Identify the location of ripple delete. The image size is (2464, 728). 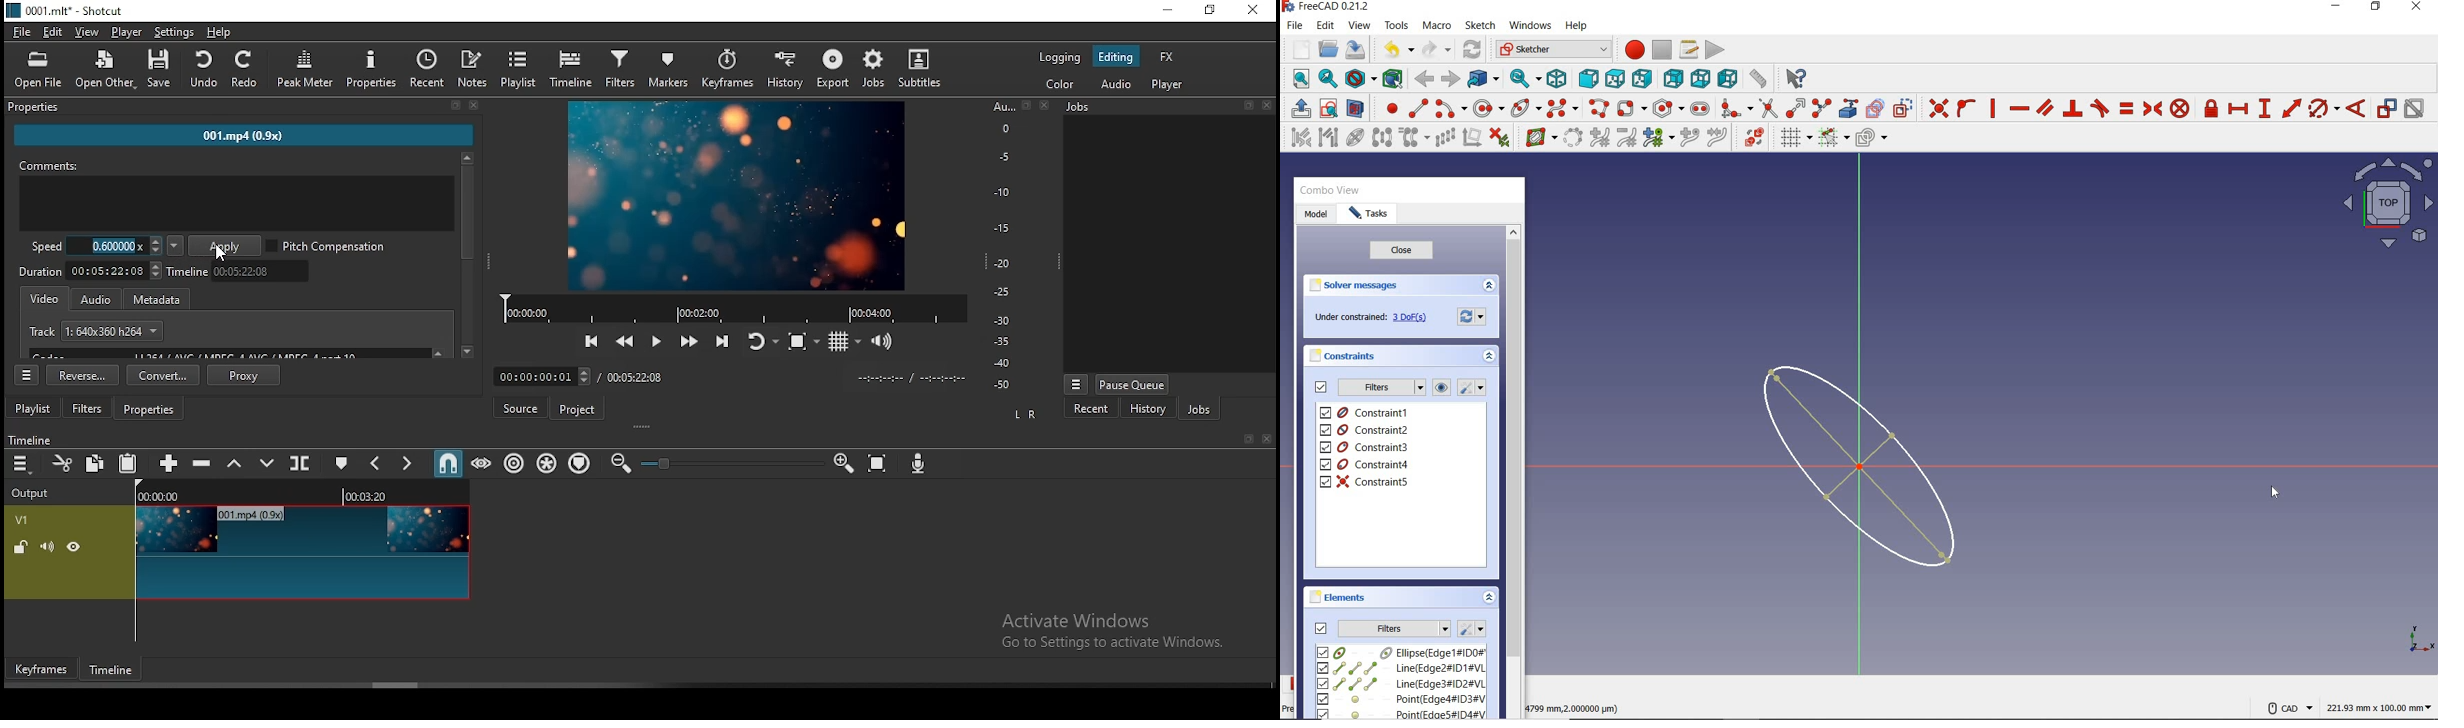
(207, 466).